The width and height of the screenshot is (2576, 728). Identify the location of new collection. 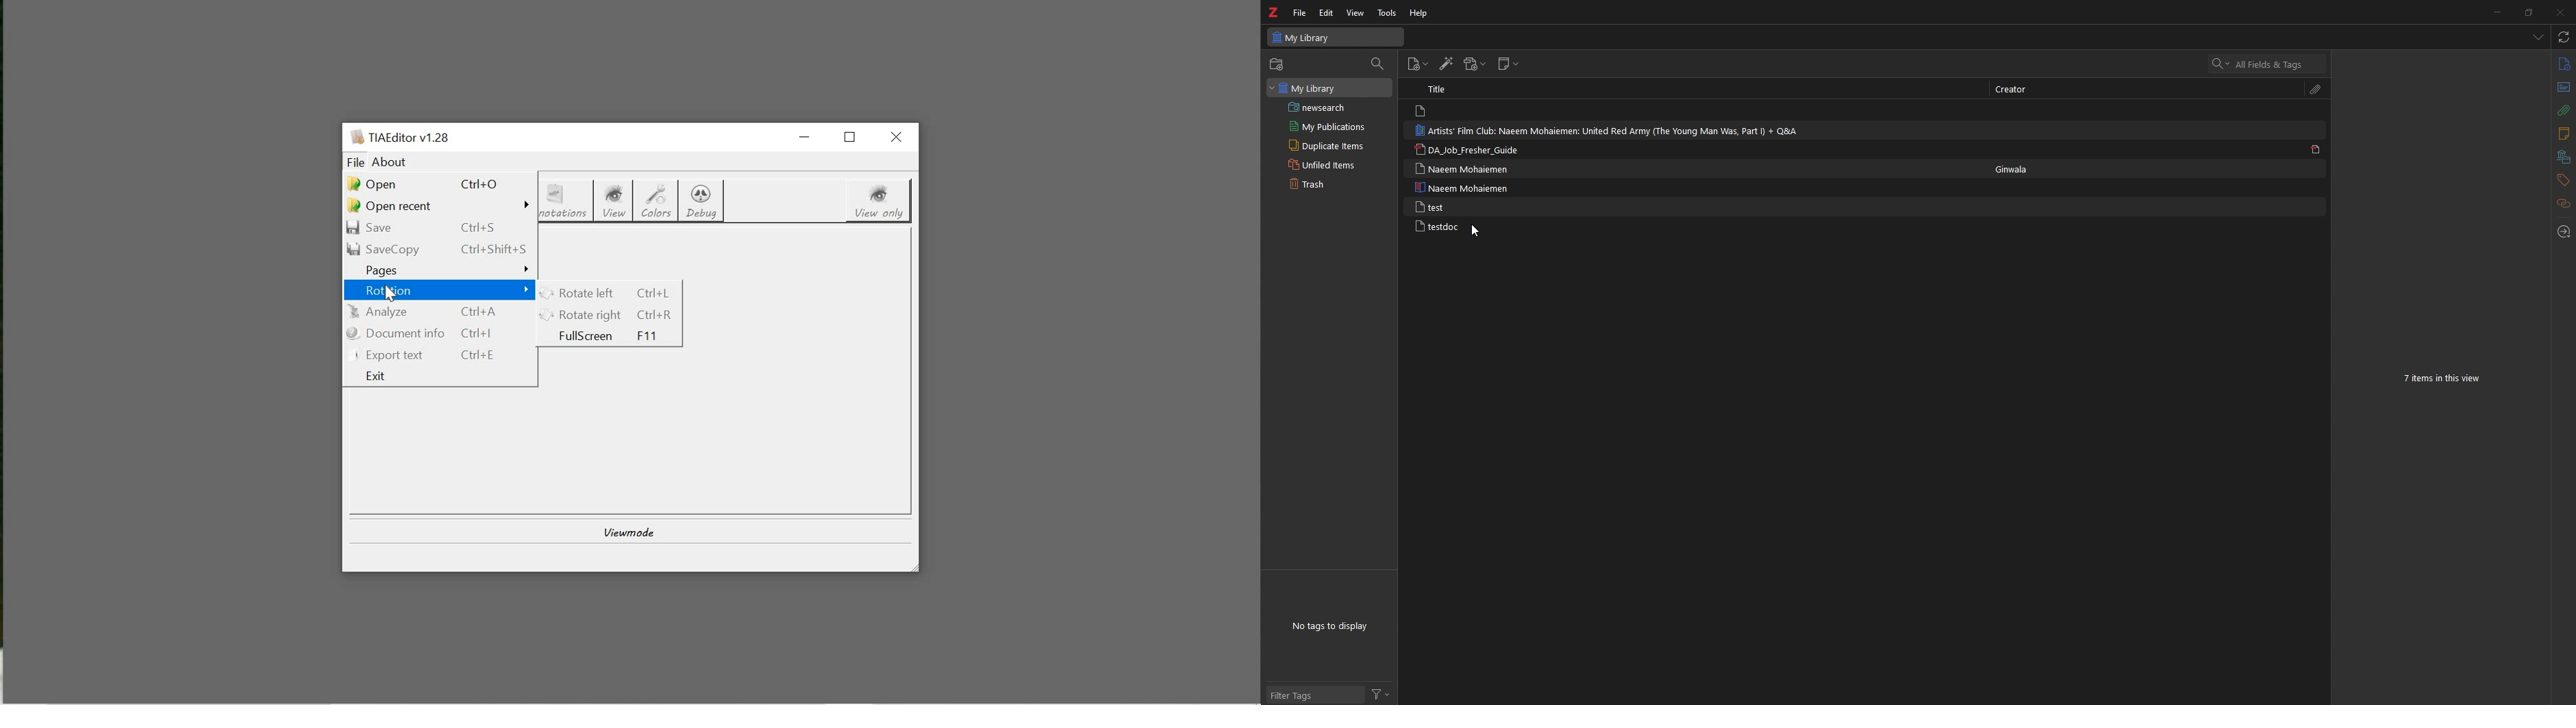
(1278, 64).